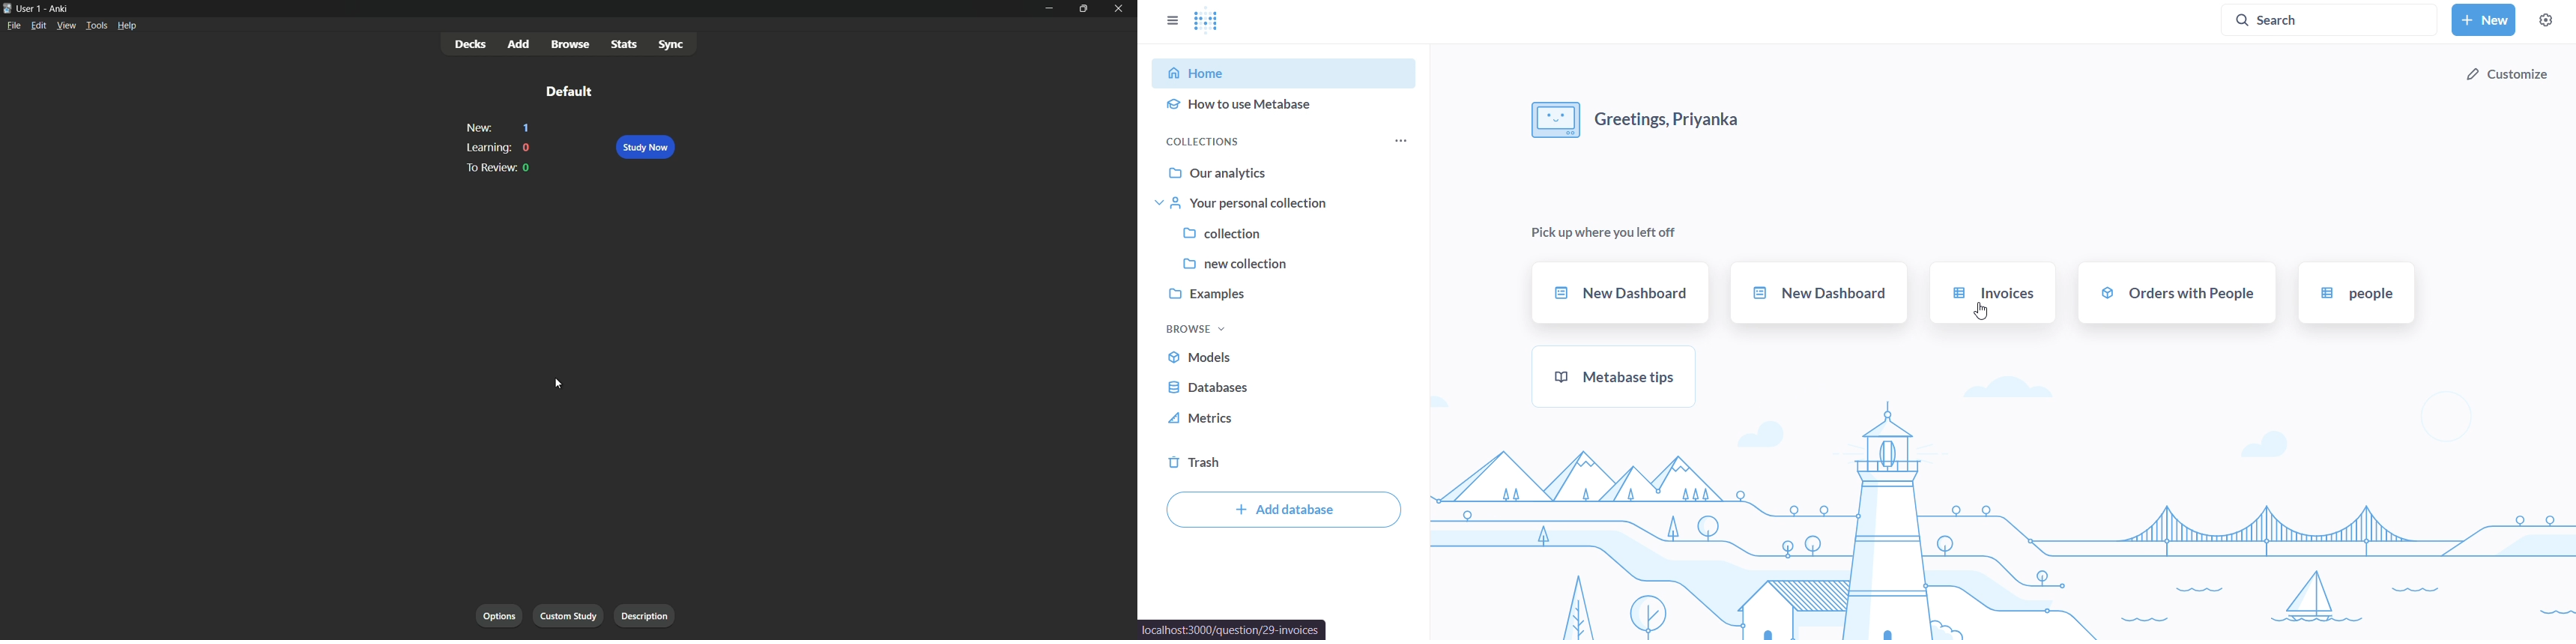 The width and height of the screenshot is (2576, 644). Describe the element at coordinates (127, 27) in the screenshot. I see `help` at that location.